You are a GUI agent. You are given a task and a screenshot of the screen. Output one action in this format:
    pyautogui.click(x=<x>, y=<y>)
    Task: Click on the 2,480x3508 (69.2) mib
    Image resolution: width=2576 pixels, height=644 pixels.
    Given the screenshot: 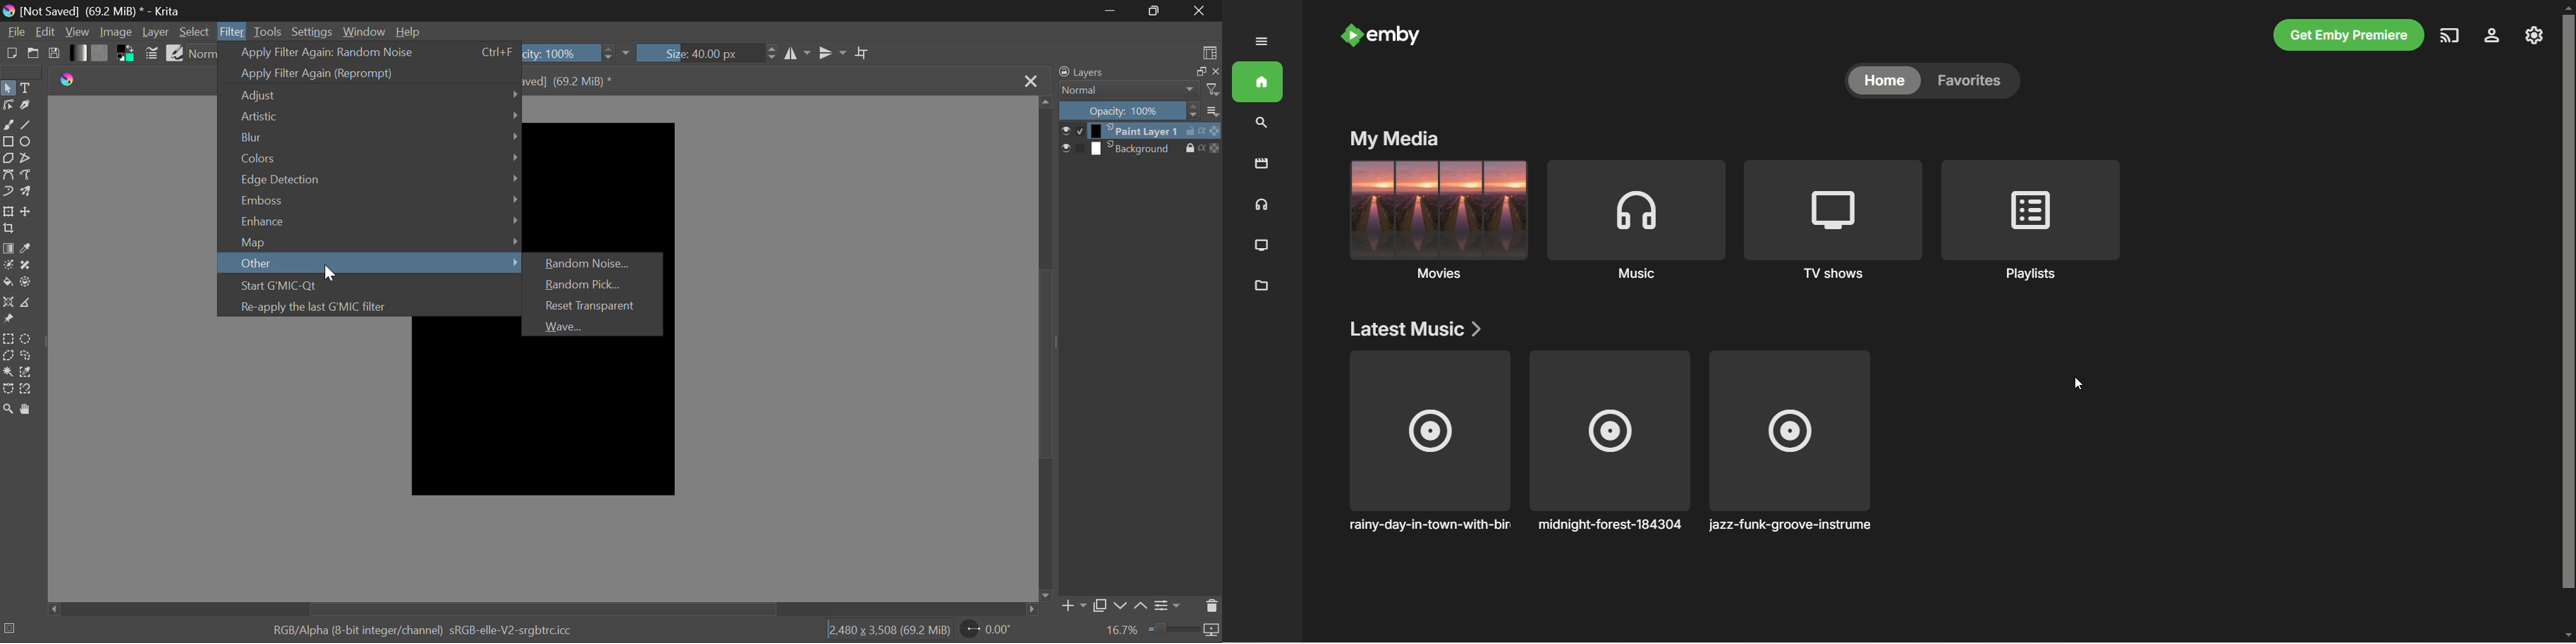 What is the action you would take?
    pyautogui.click(x=885, y=632)
    